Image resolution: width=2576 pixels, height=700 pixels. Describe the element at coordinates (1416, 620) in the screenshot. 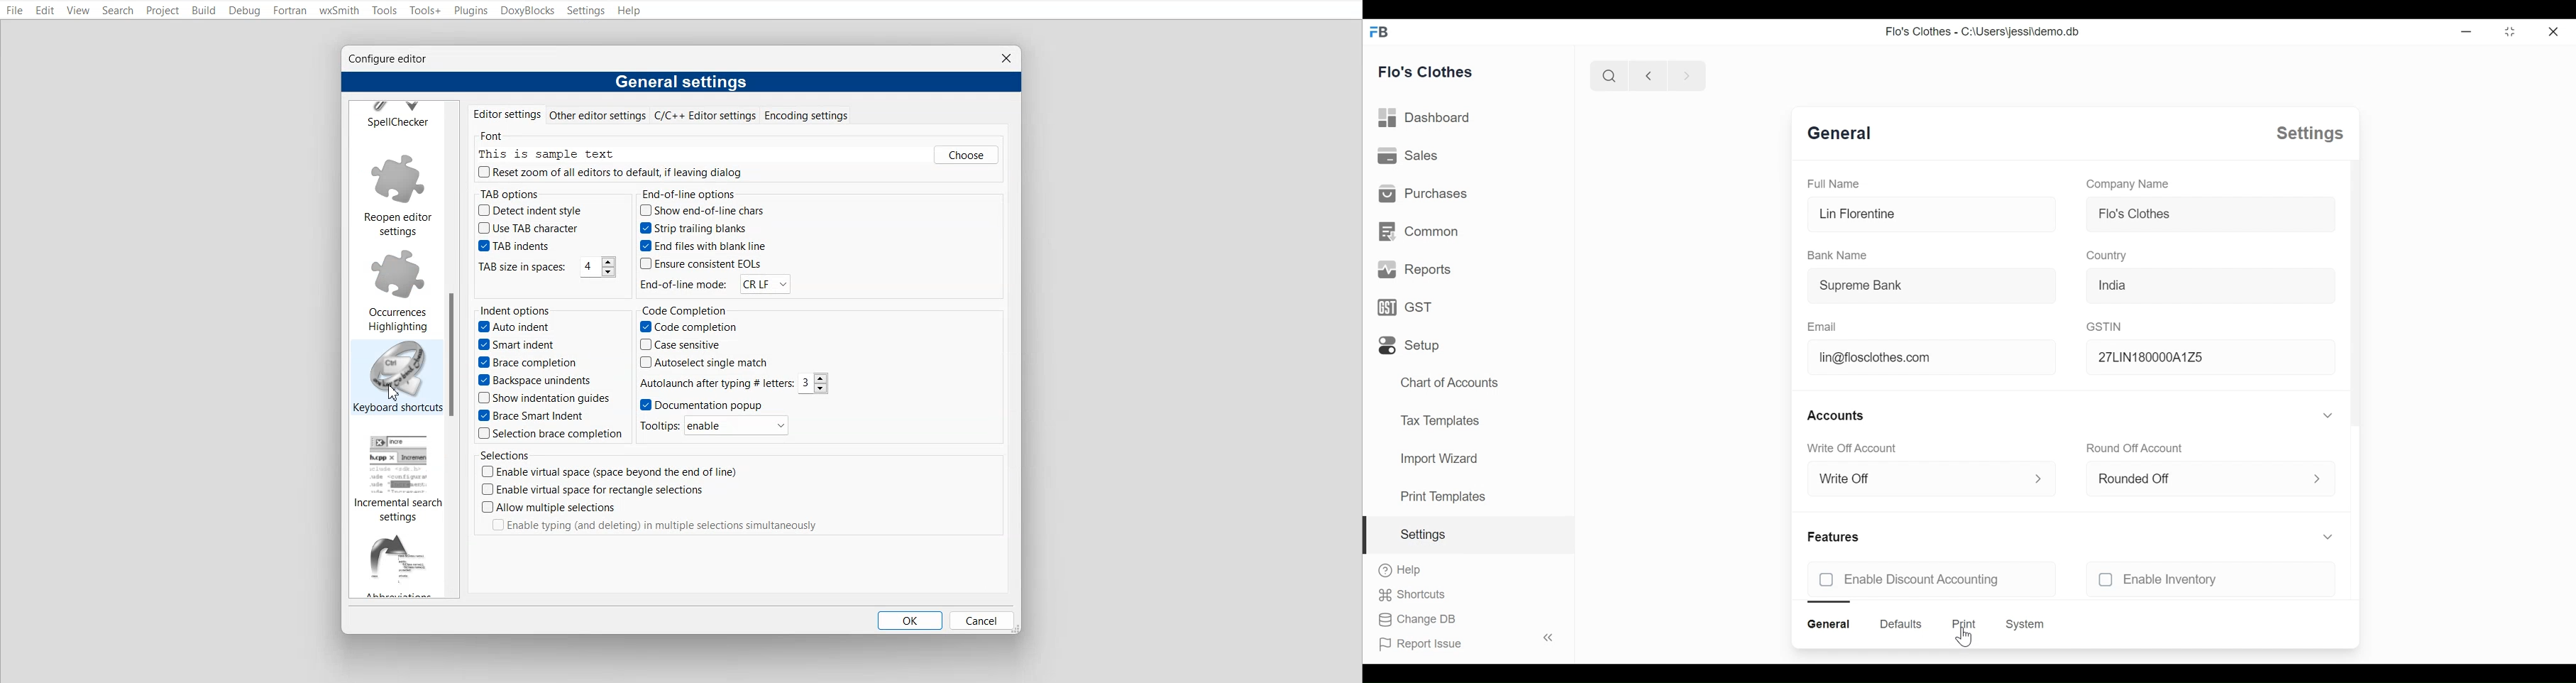

I see `change DB` at that location.